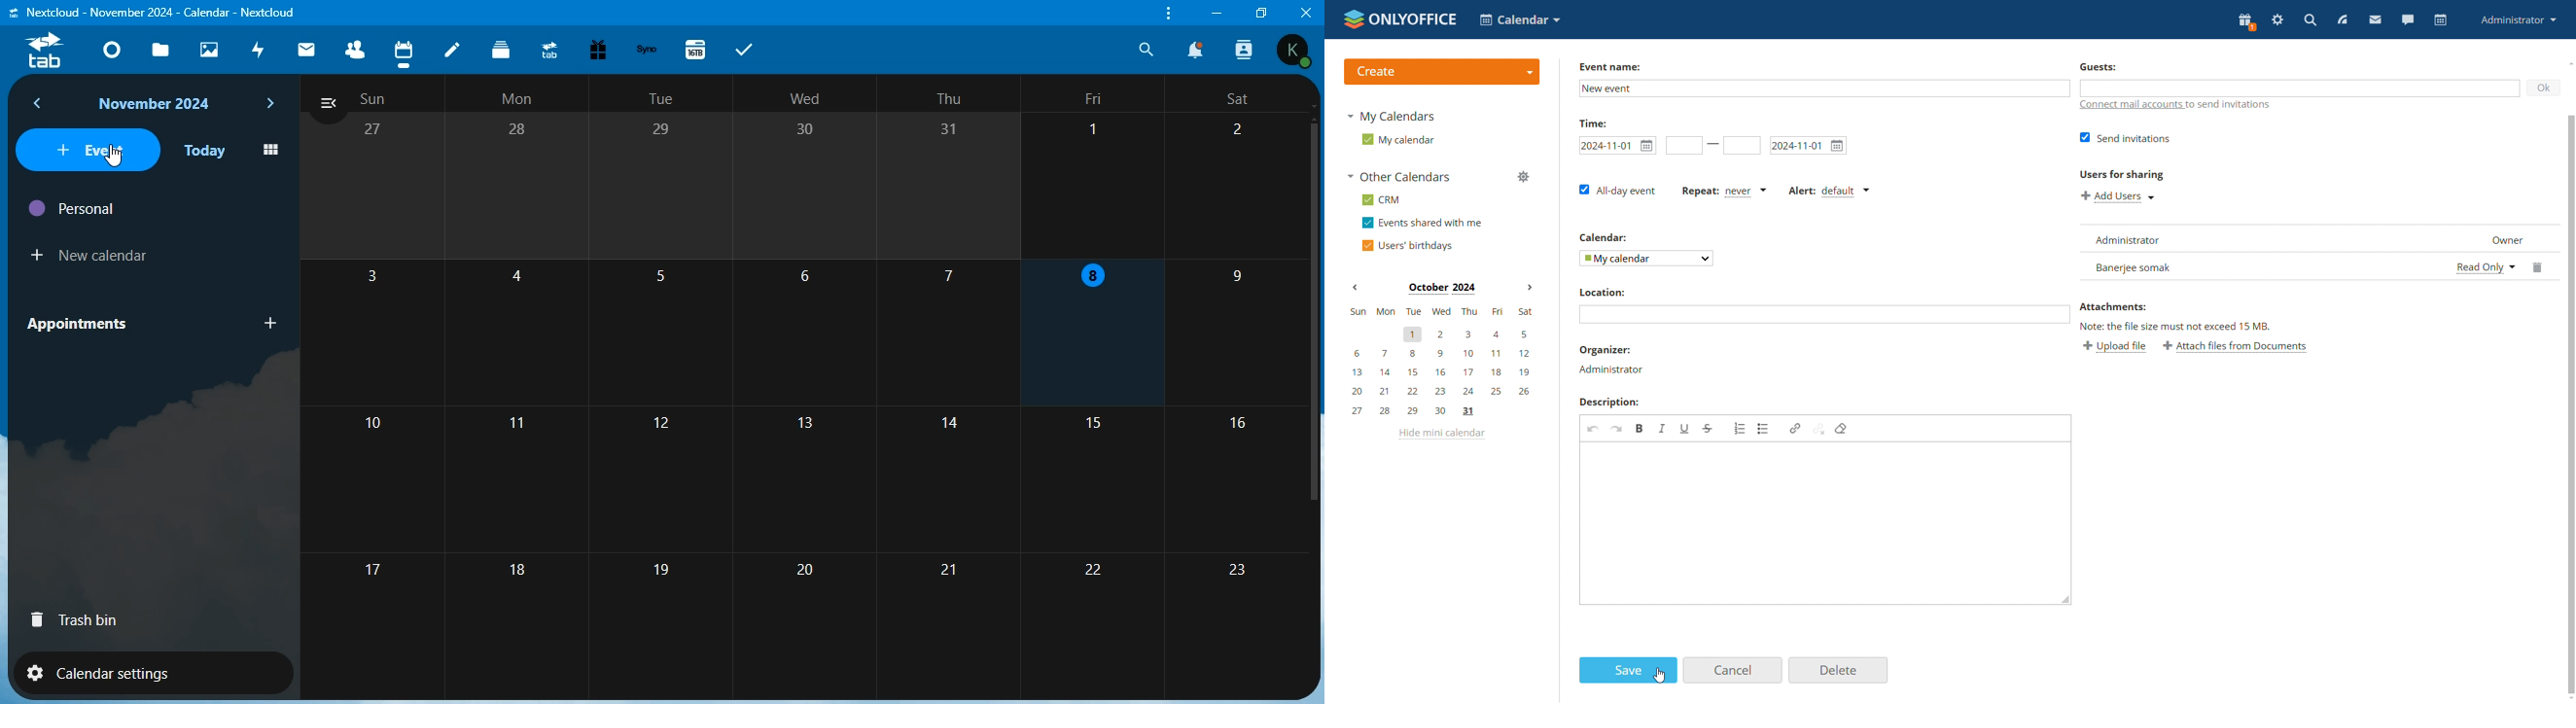 The width and height of the screenshot is (2576, 728). Describe the element at coordinates (1527, 288) in the screenshot. I see `Next month` at that location.